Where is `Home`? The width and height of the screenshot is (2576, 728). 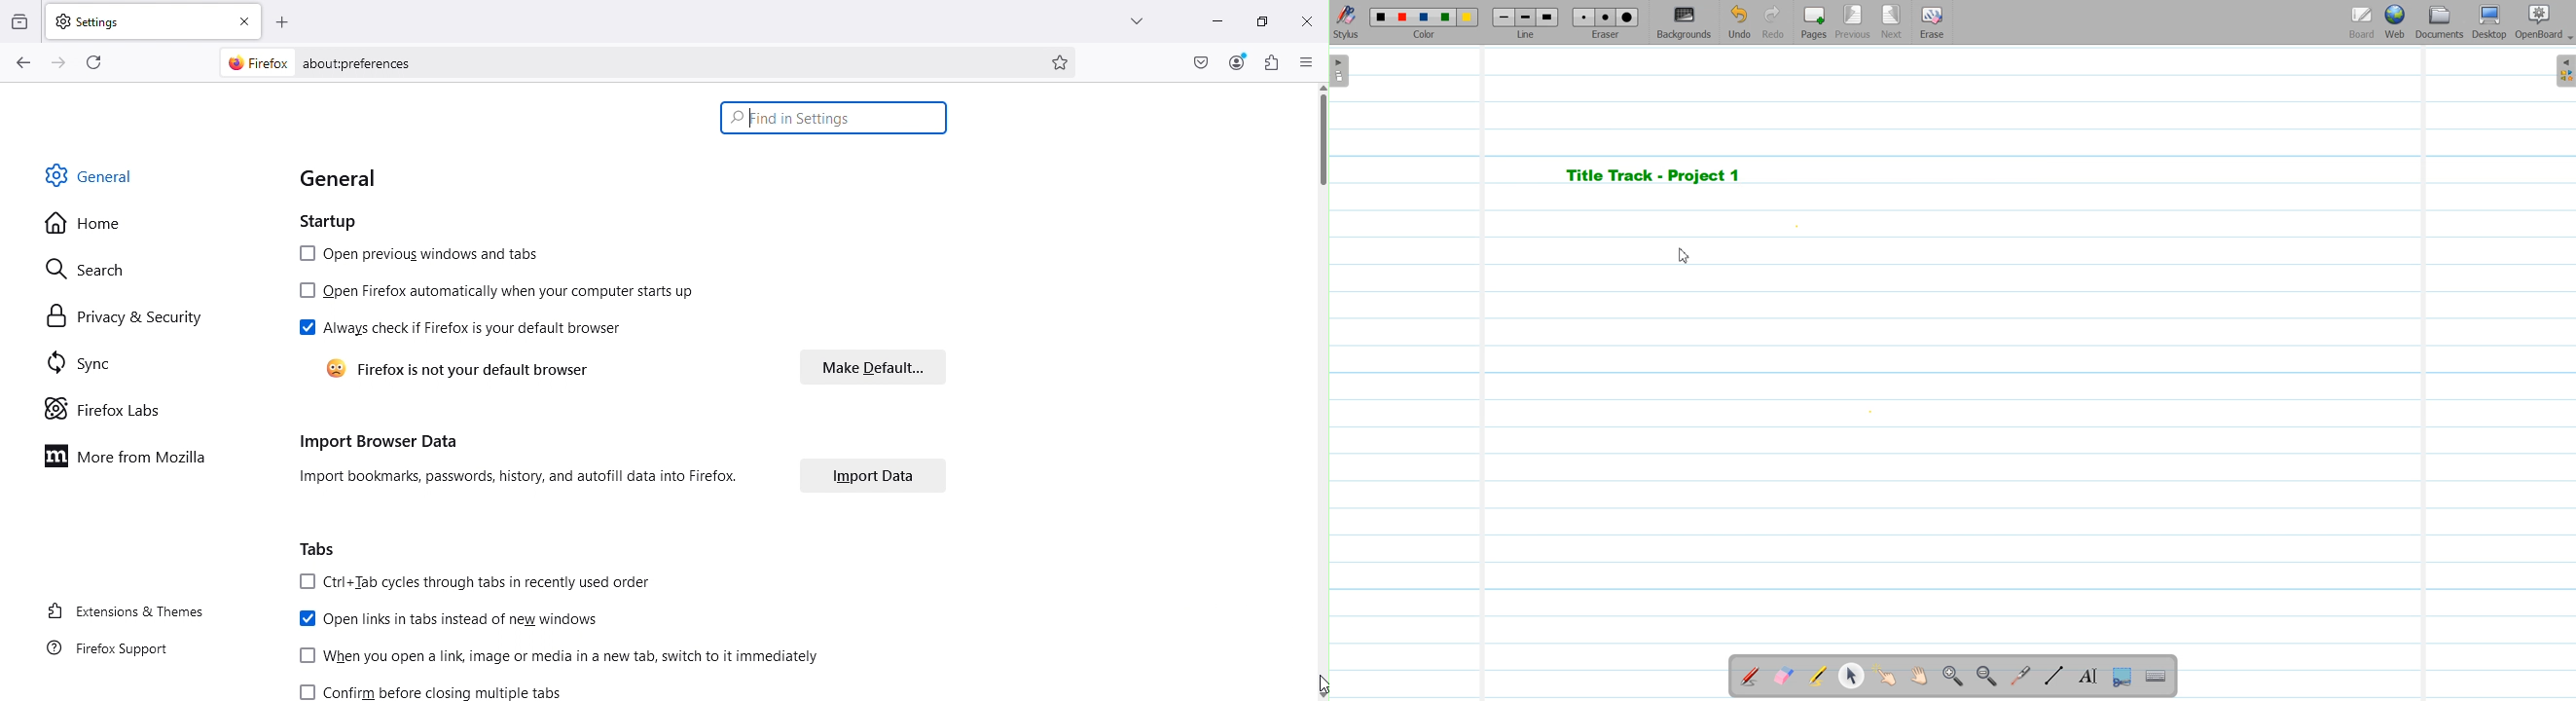 Home is located at coordinates (95, 224).